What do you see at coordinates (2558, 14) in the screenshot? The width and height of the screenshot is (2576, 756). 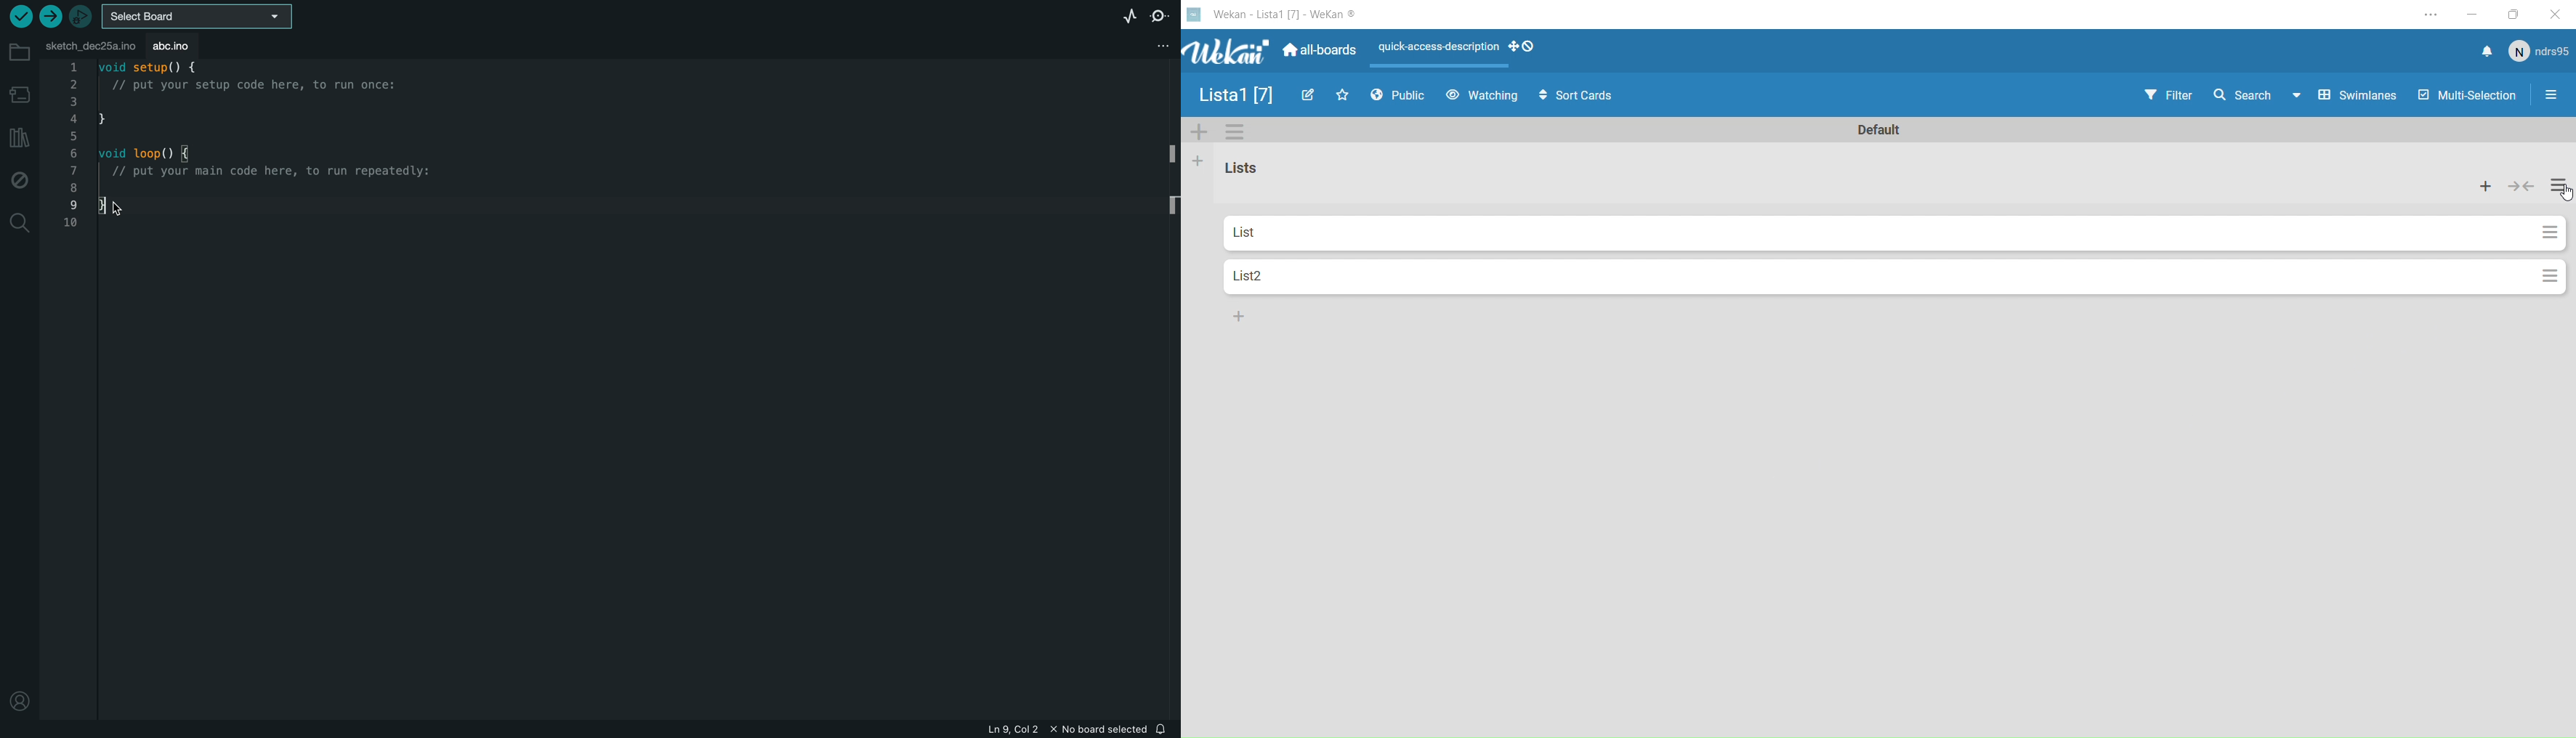 I see `Close` at bounding box center [2558, 14].